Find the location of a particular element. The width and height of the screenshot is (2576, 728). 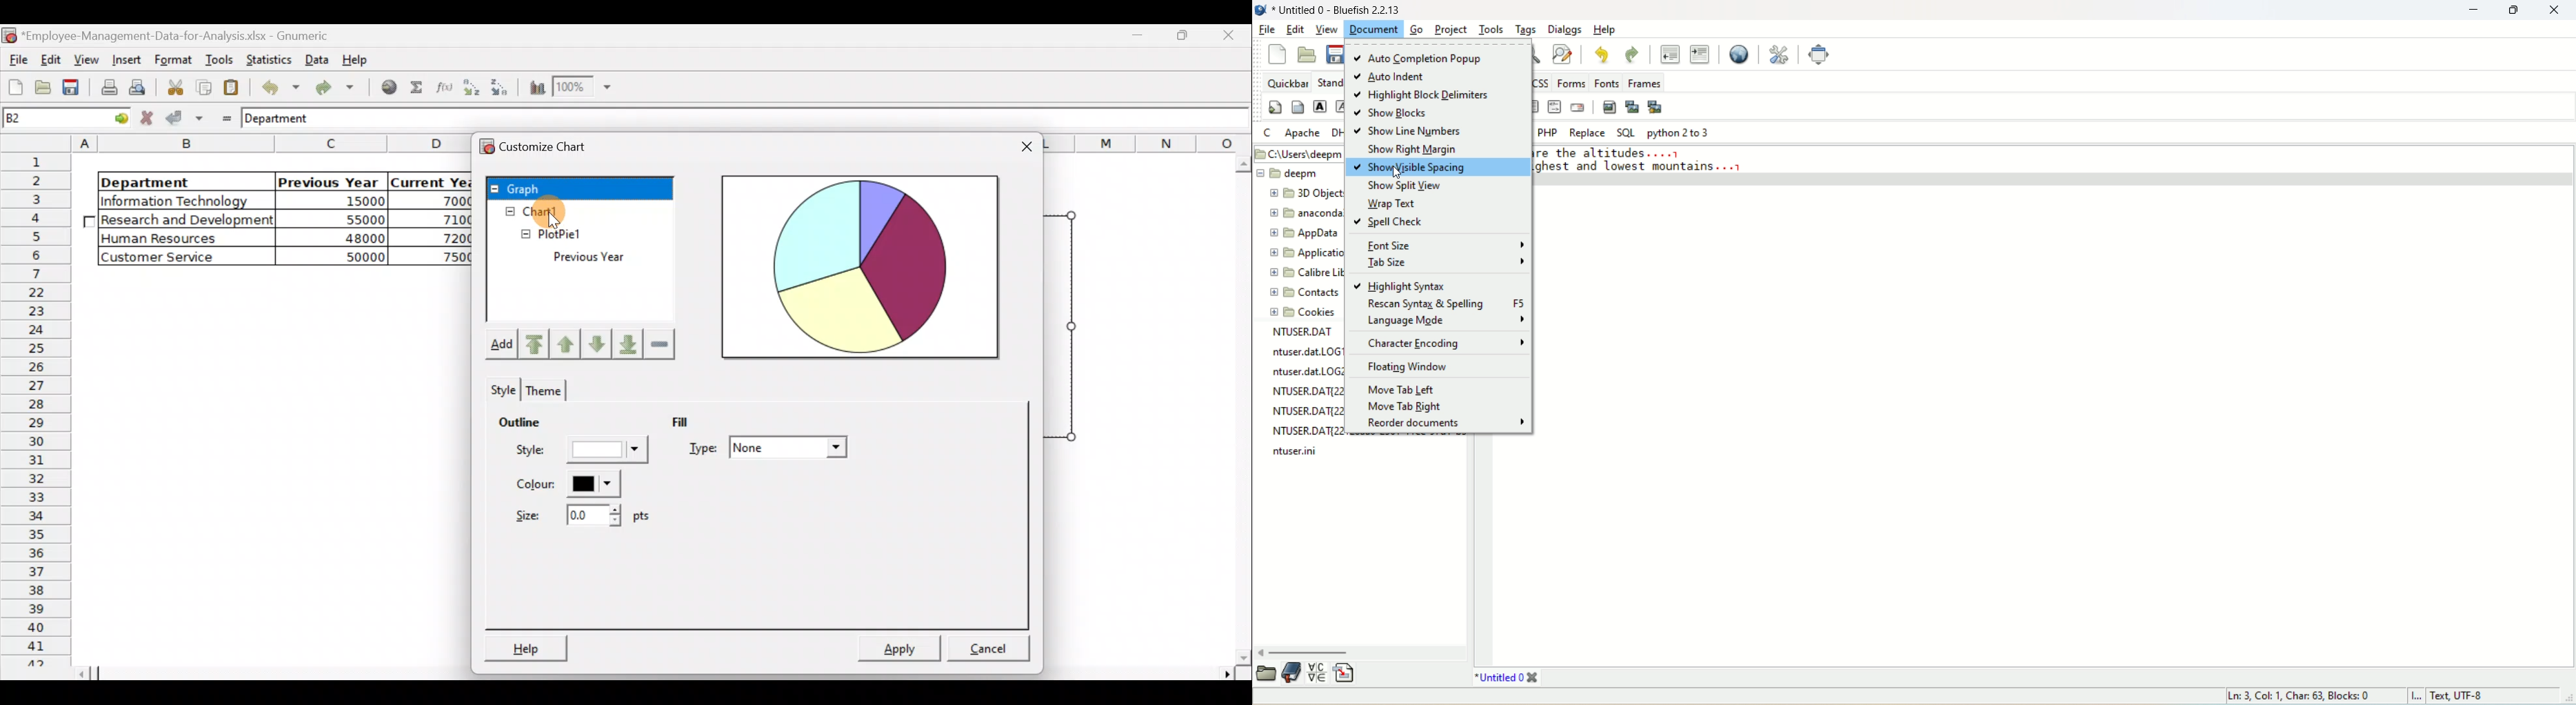

maximize is located at coordinates (2509, 12).